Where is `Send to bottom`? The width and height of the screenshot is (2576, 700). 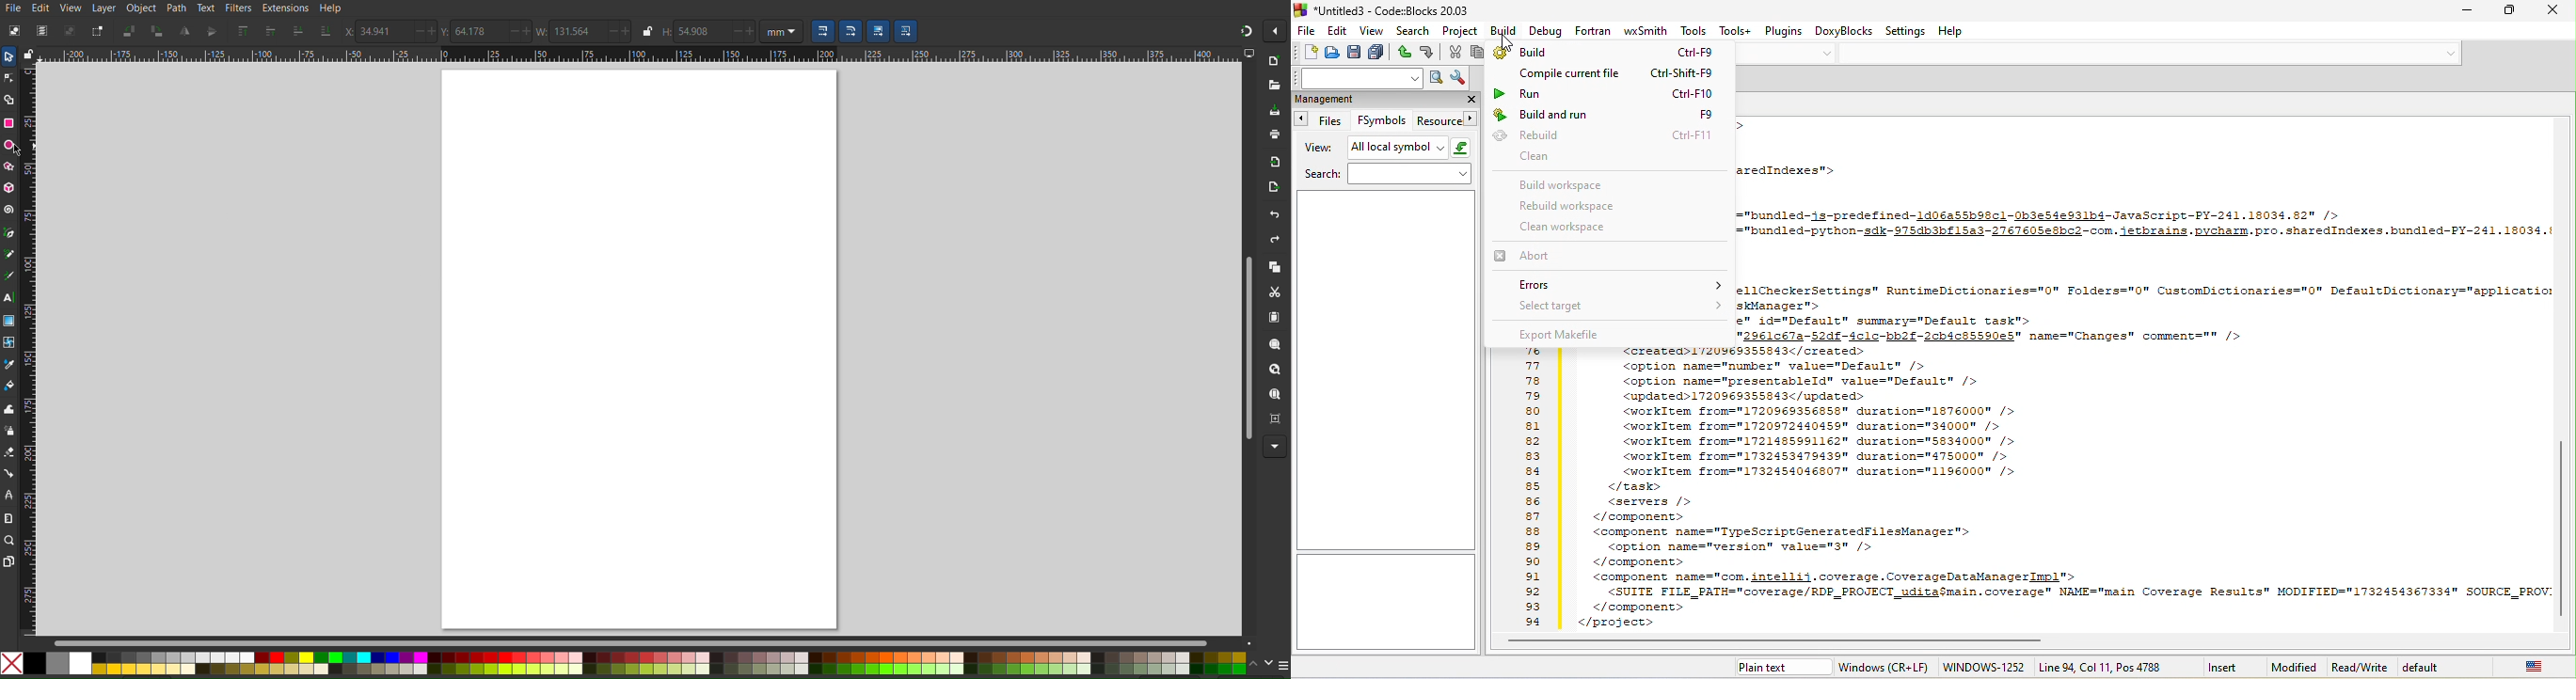
Send to bottom is located at coordinates (324, 30).